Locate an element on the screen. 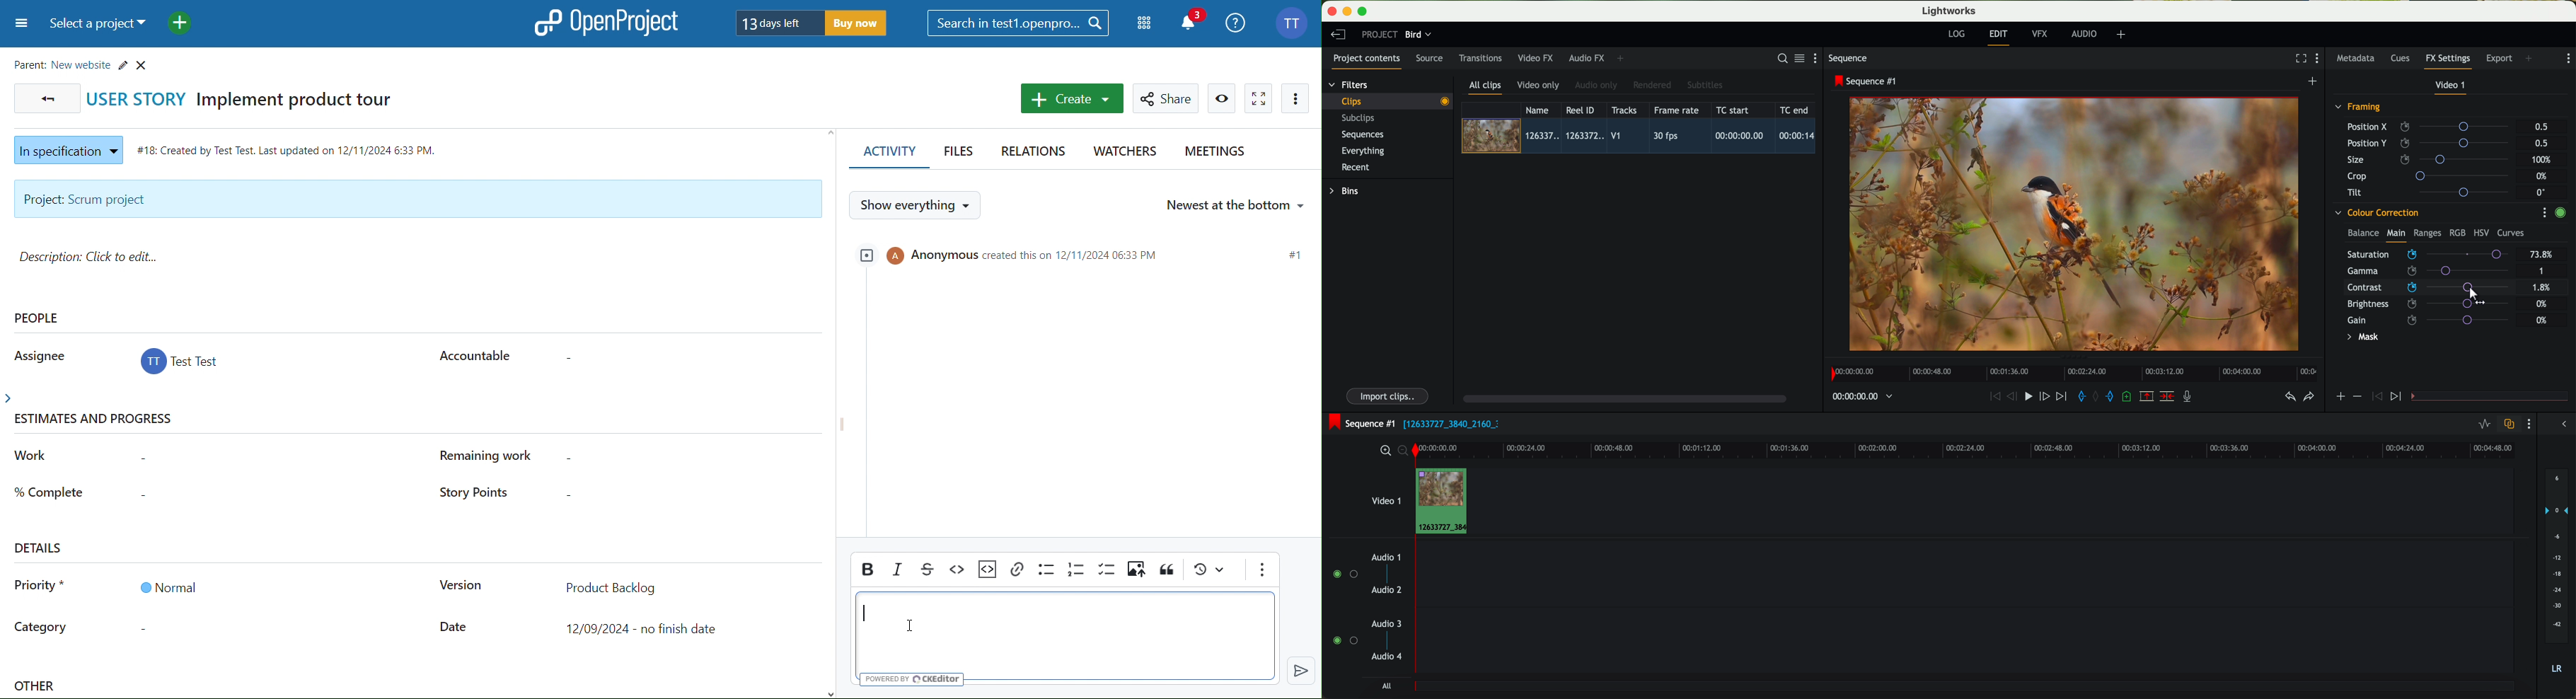  show/hide the full audio mix is located at coordinates (2561, 424).